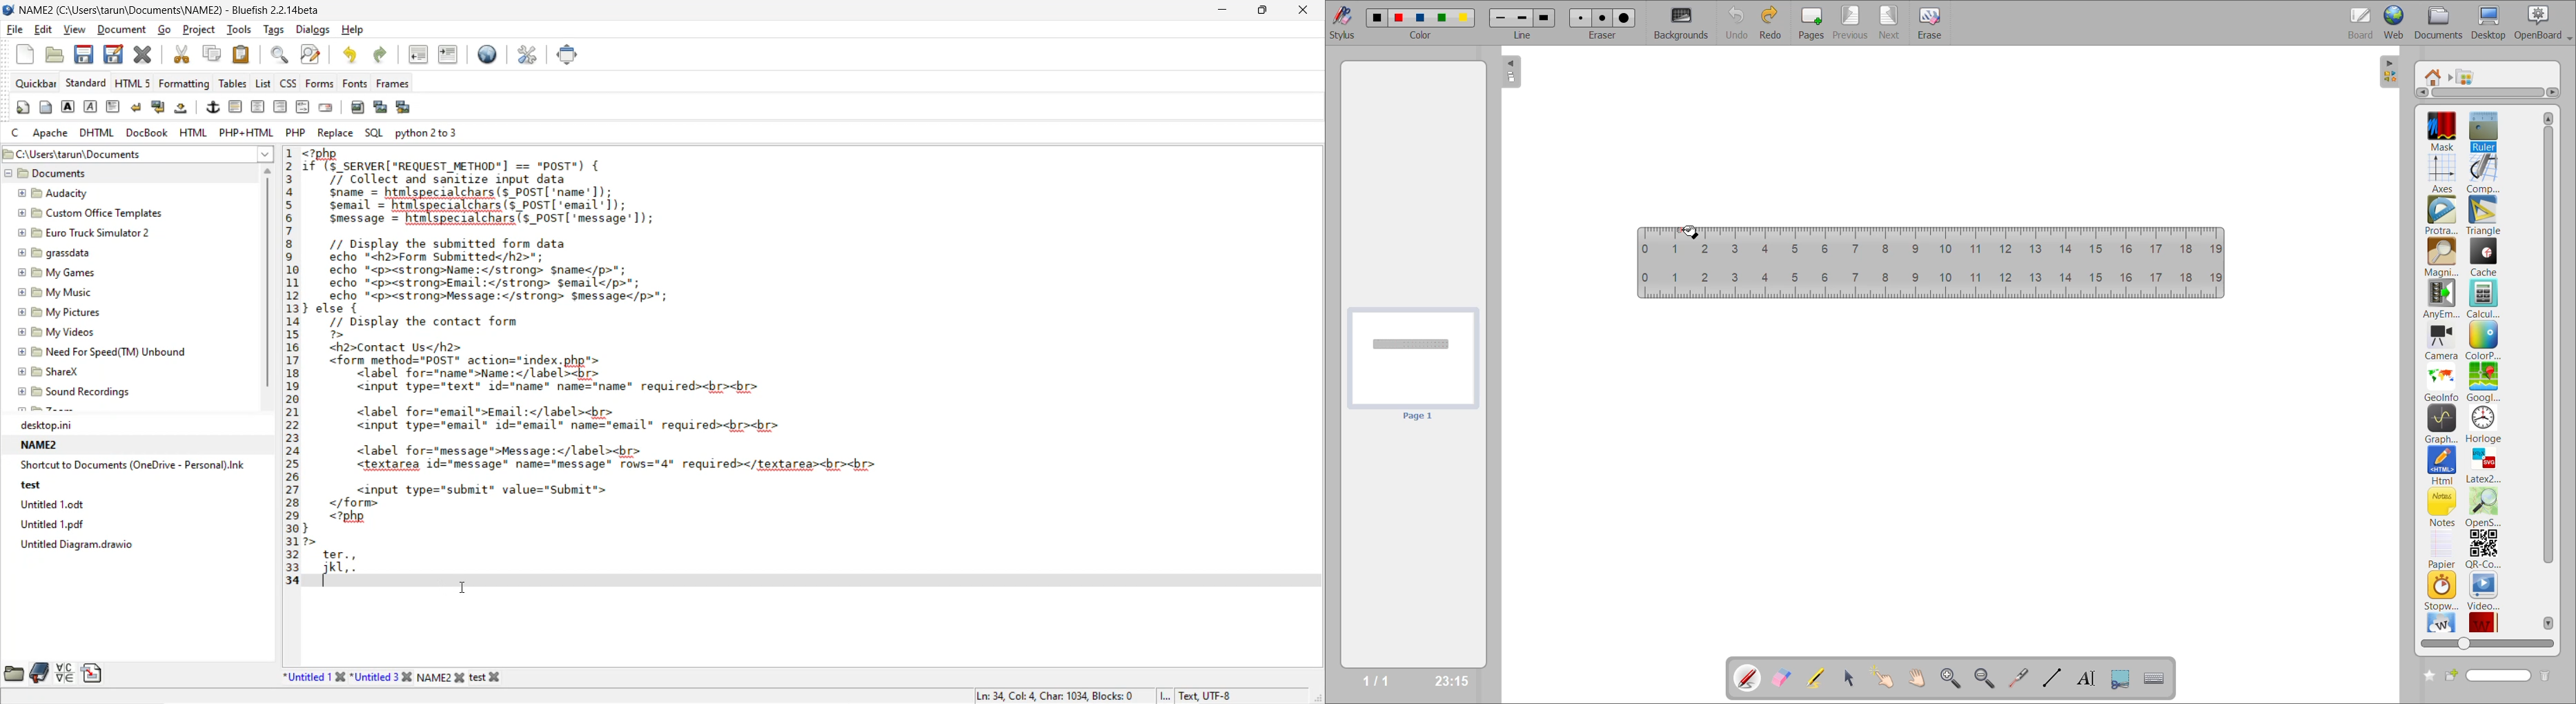  Describe the element at coordinates (311, 55) in the screenshot. I see `find and replace` at that location.